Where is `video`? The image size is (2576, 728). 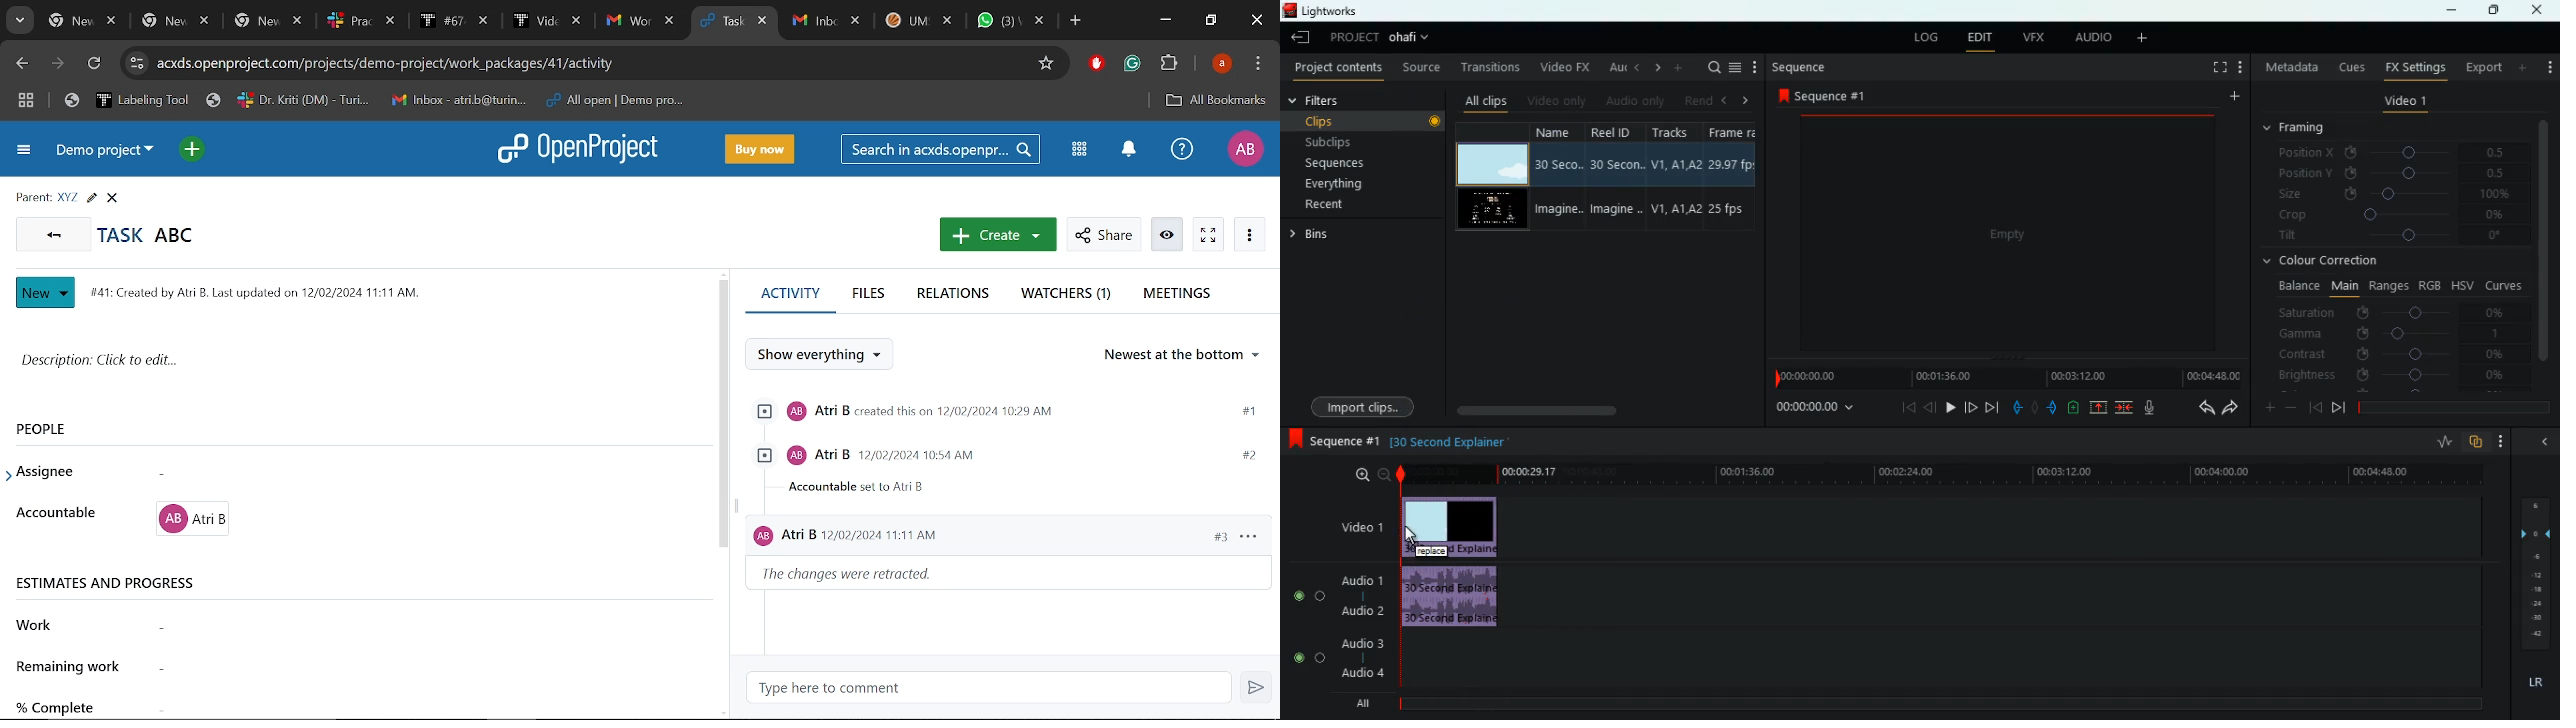
video is located at coordinates (1450, 528).